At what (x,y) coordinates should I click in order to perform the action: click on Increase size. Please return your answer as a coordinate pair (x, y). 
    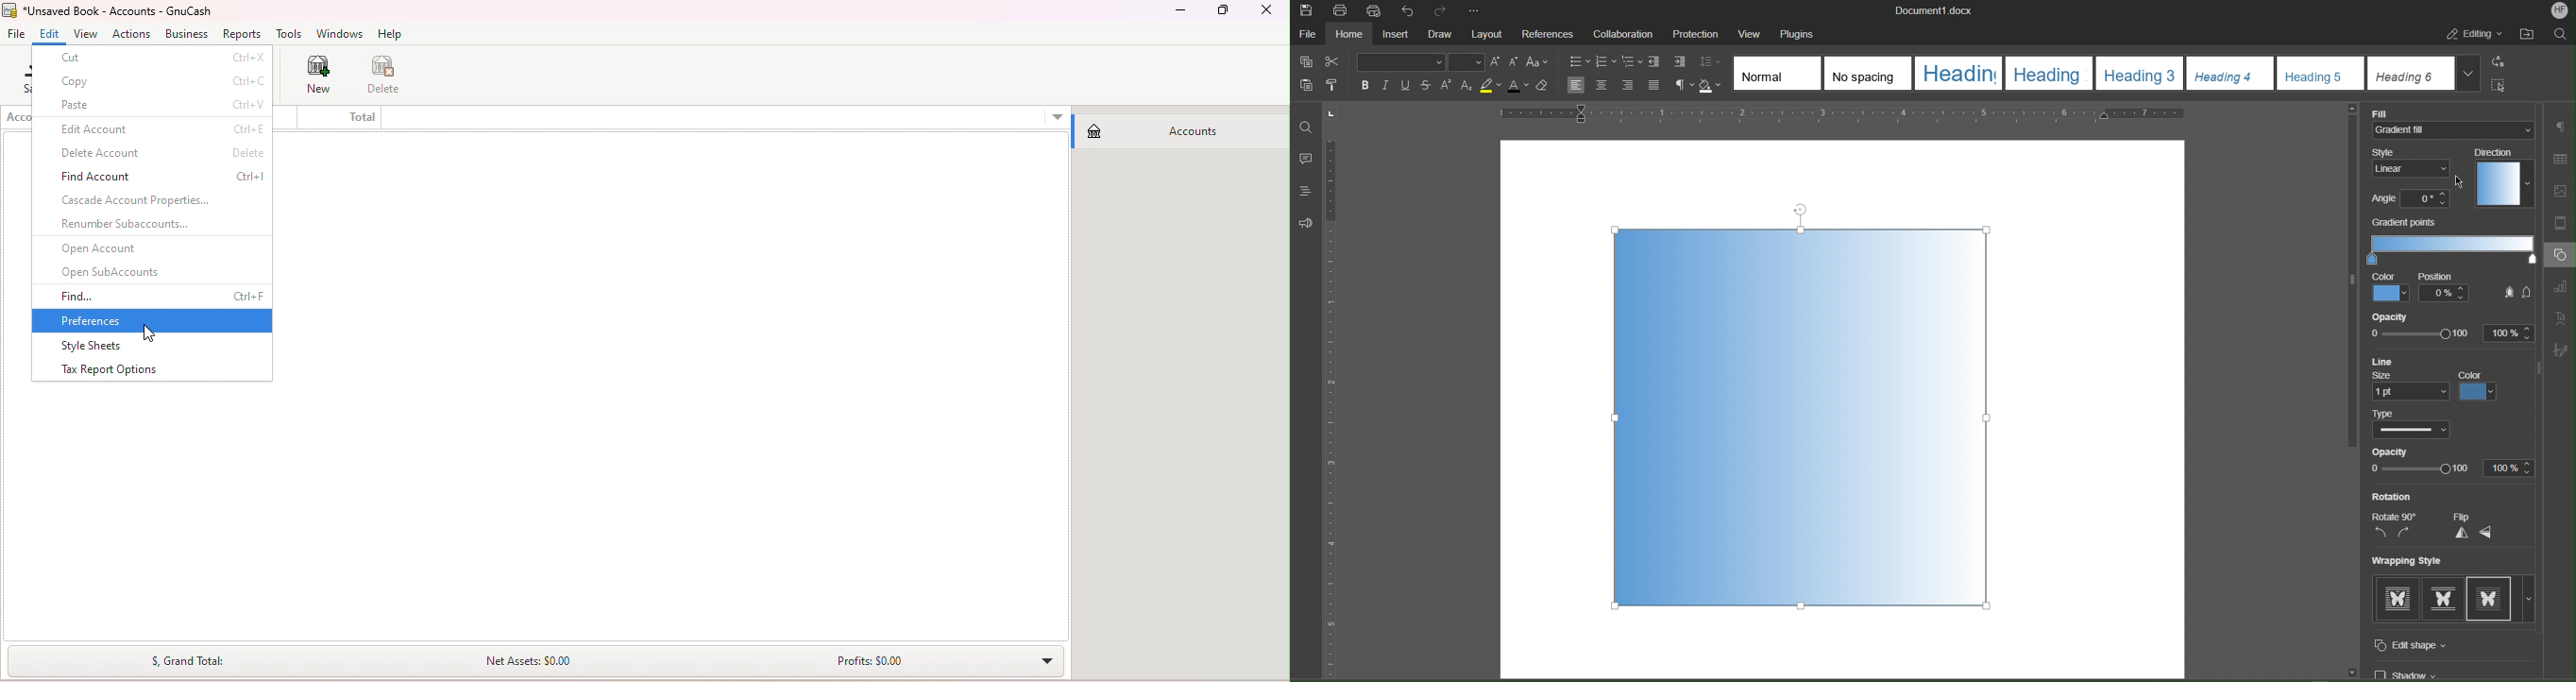
    Looking at the image, I should click on (1495, 61).